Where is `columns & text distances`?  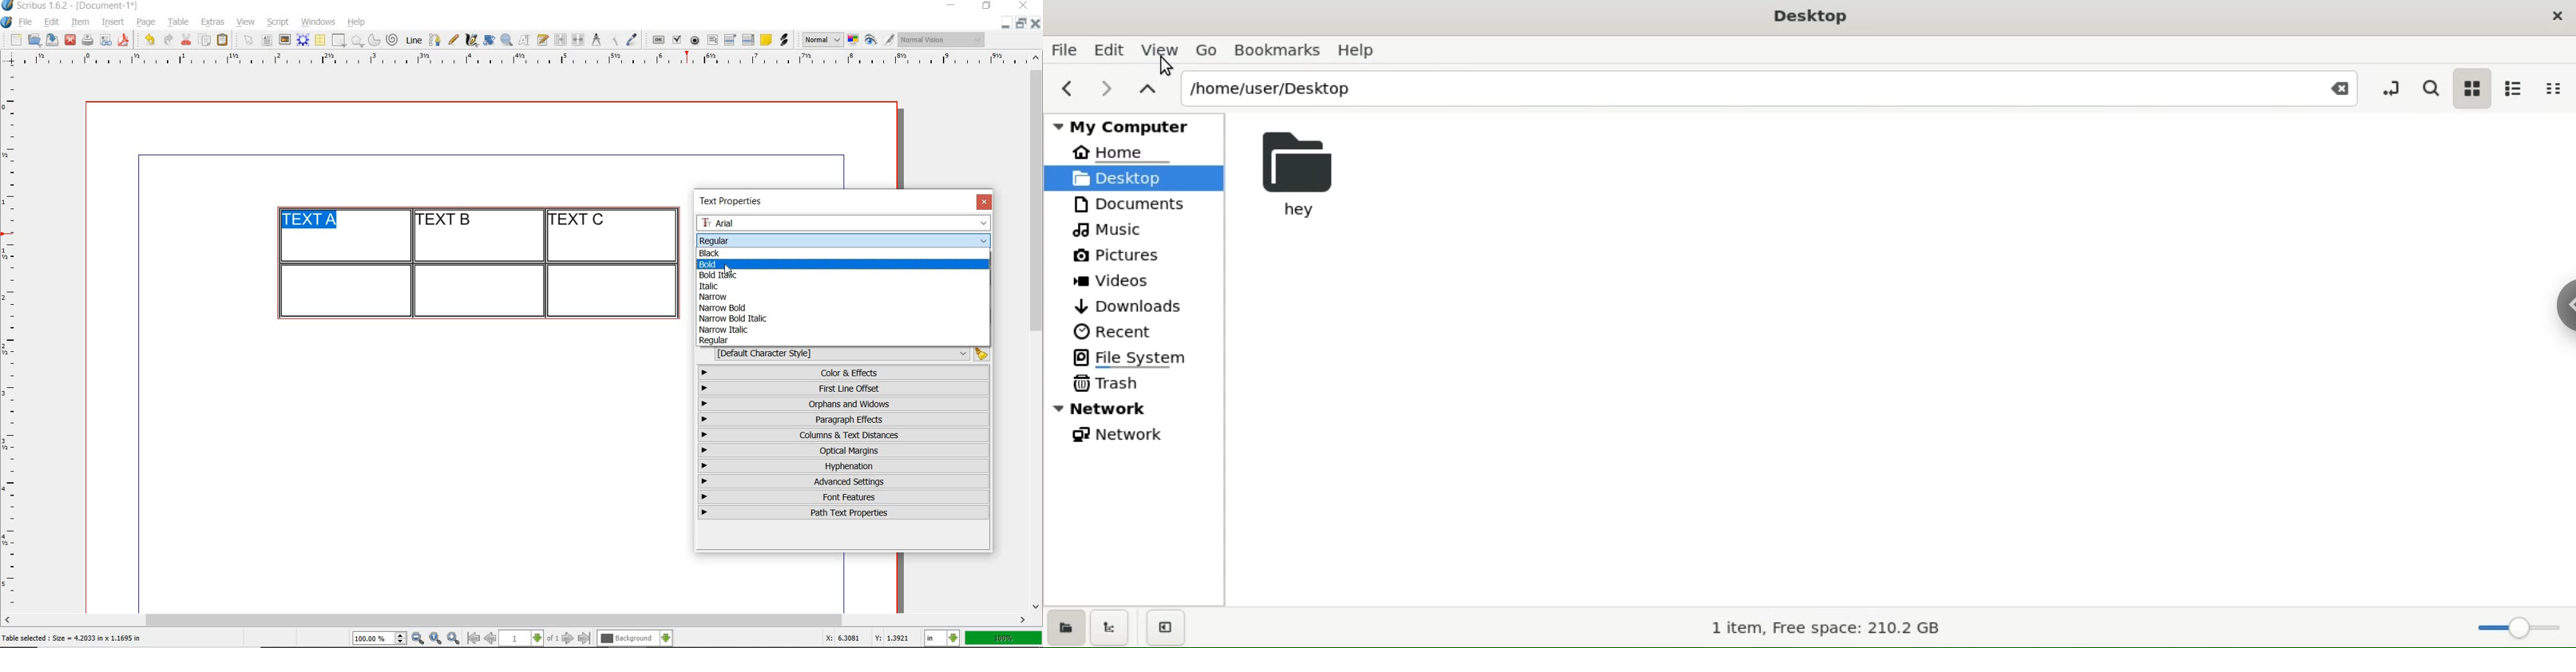
columns & text distances is located at coordinates (847, 435).